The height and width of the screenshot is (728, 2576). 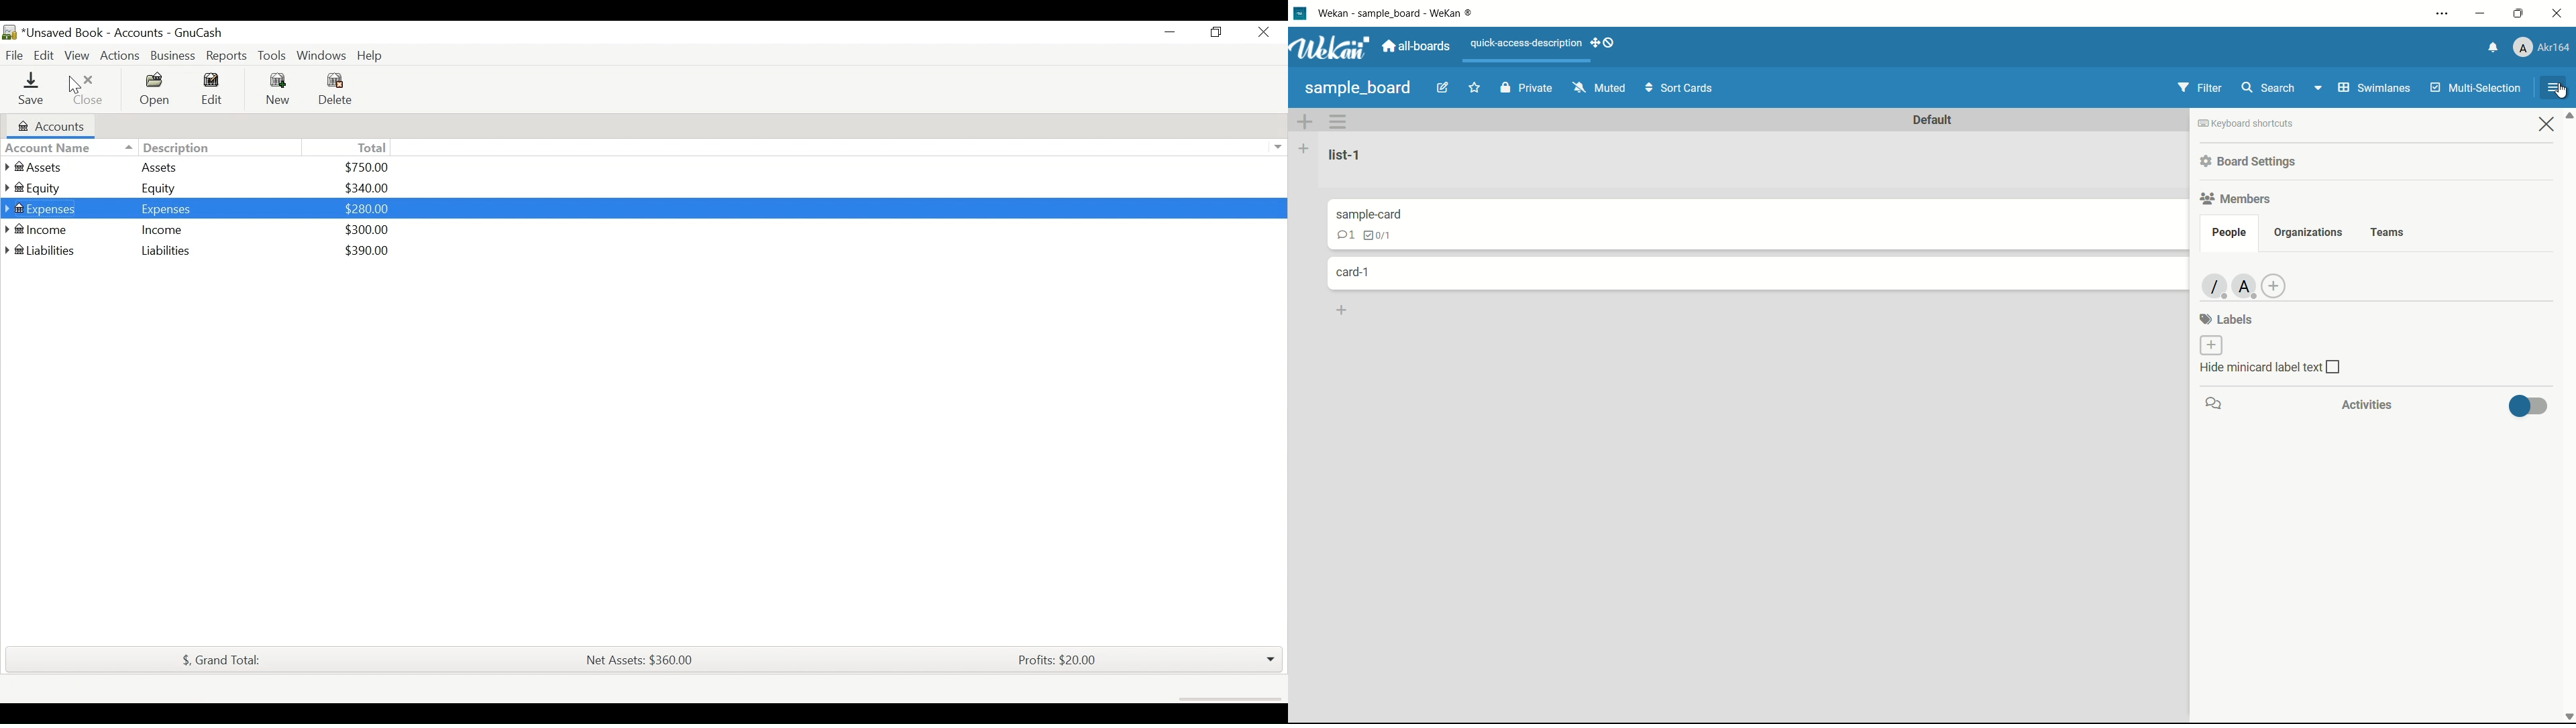 I want to click on profile, so click(x=2544, y=48).